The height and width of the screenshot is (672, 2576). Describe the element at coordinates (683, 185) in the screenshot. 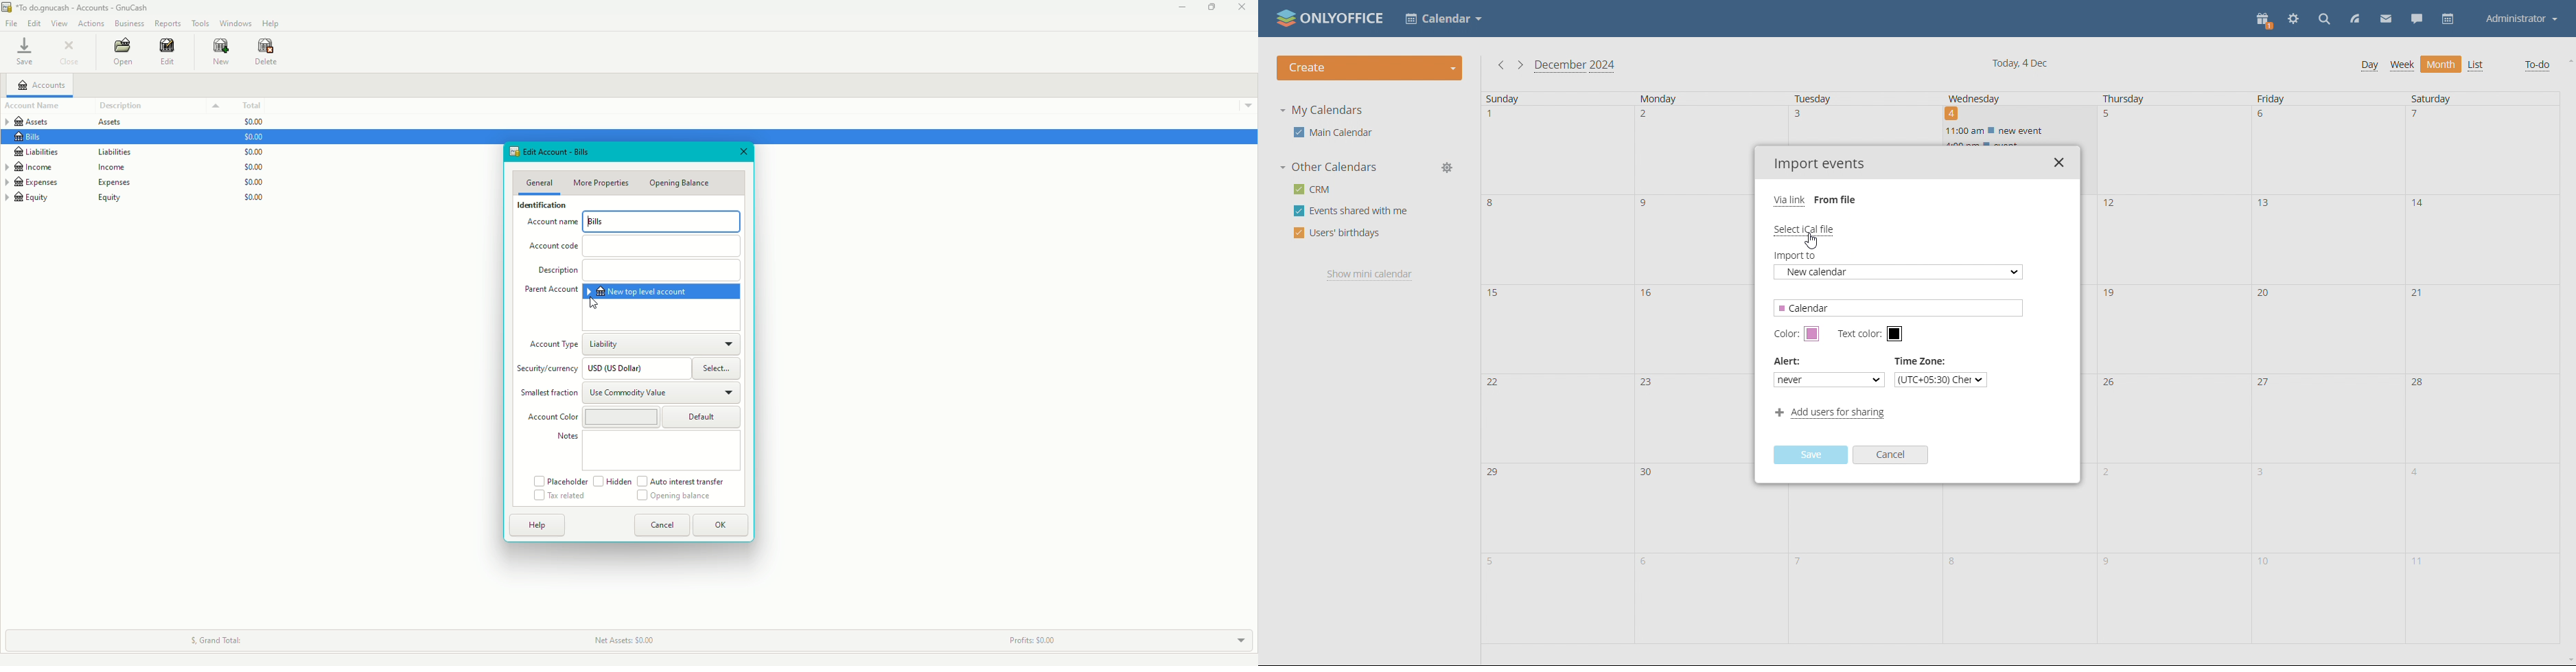

I see `Opening Balance` at that location.